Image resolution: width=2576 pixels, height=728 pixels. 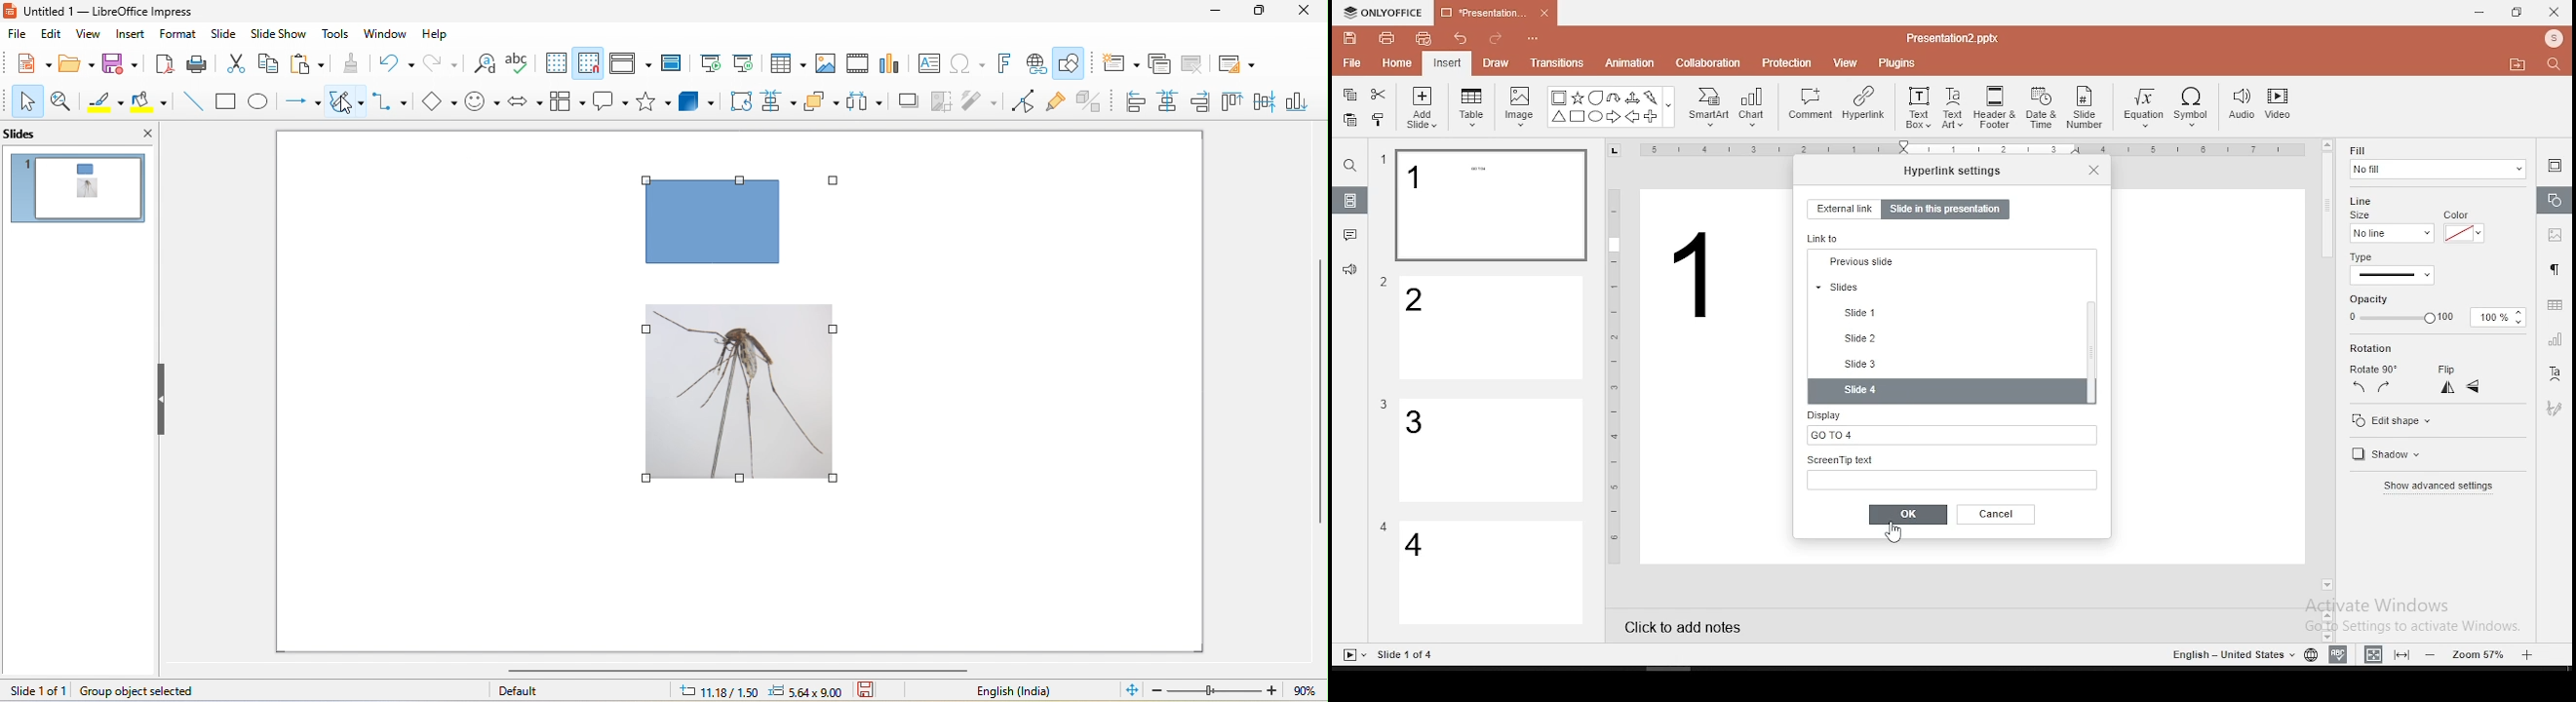 What do you see at coordinates (443, 62) in the screenshot?
I see `redo` at bounding box center [443, 62].